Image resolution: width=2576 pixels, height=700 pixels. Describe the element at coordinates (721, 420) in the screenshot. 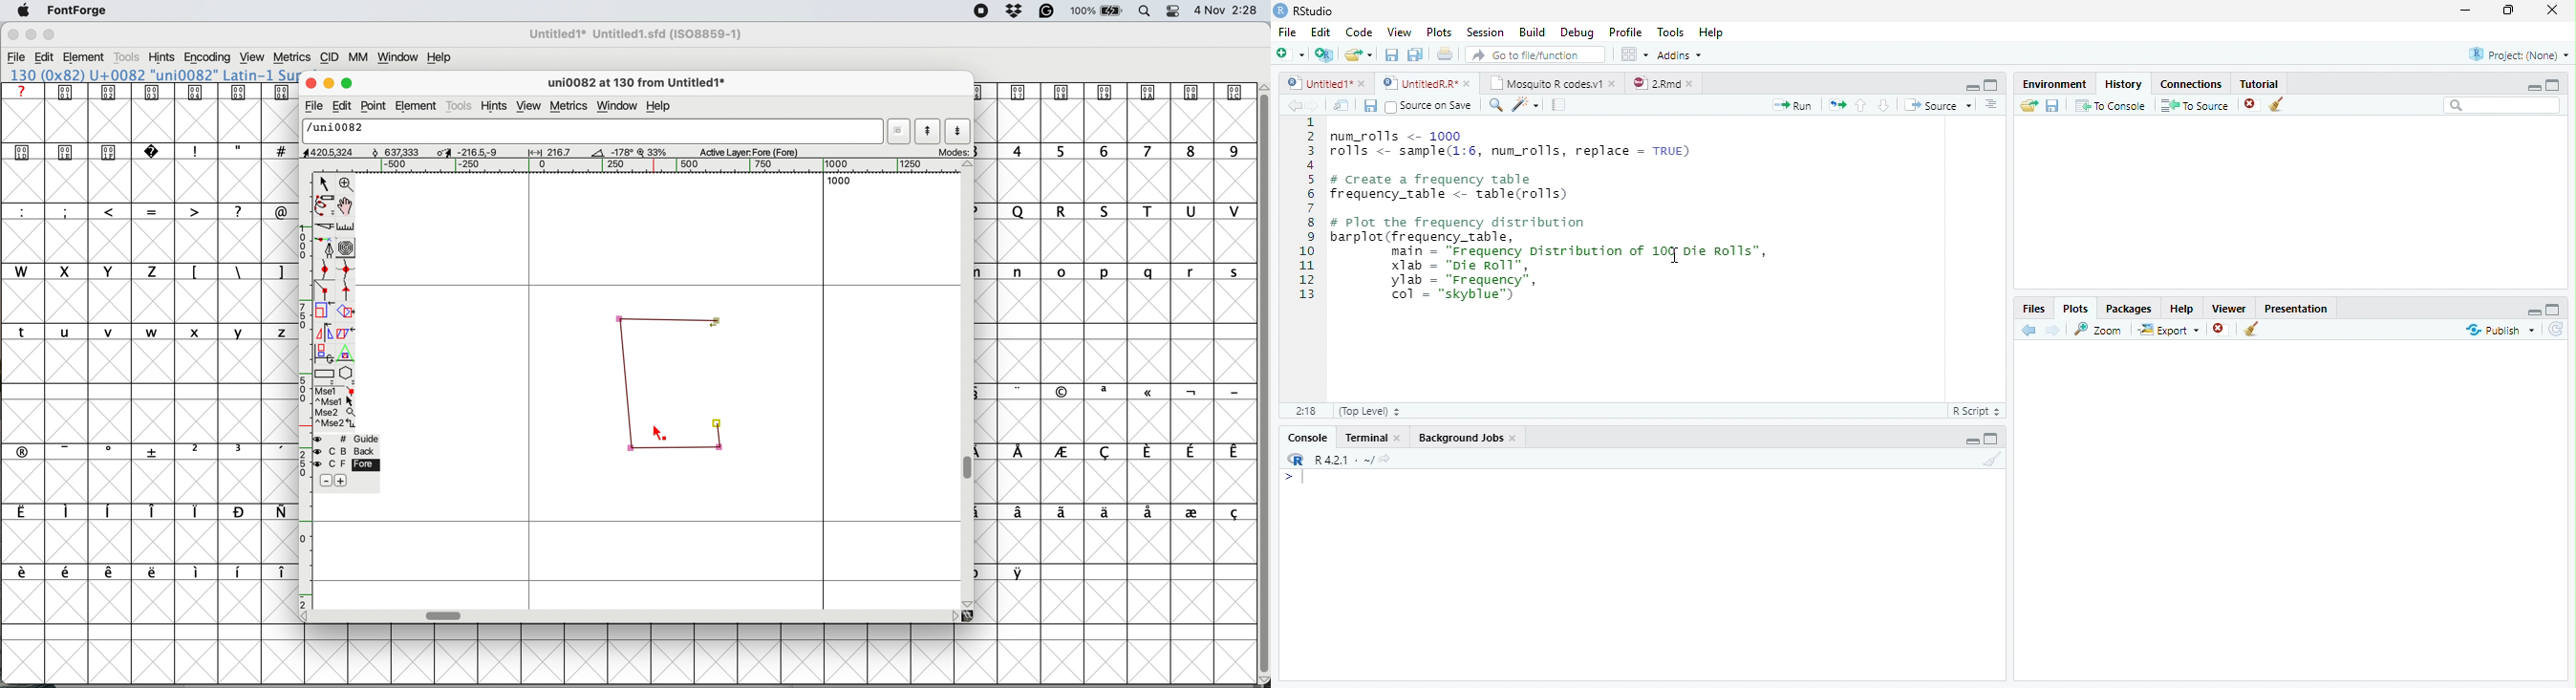

I see `corner point` at that location.